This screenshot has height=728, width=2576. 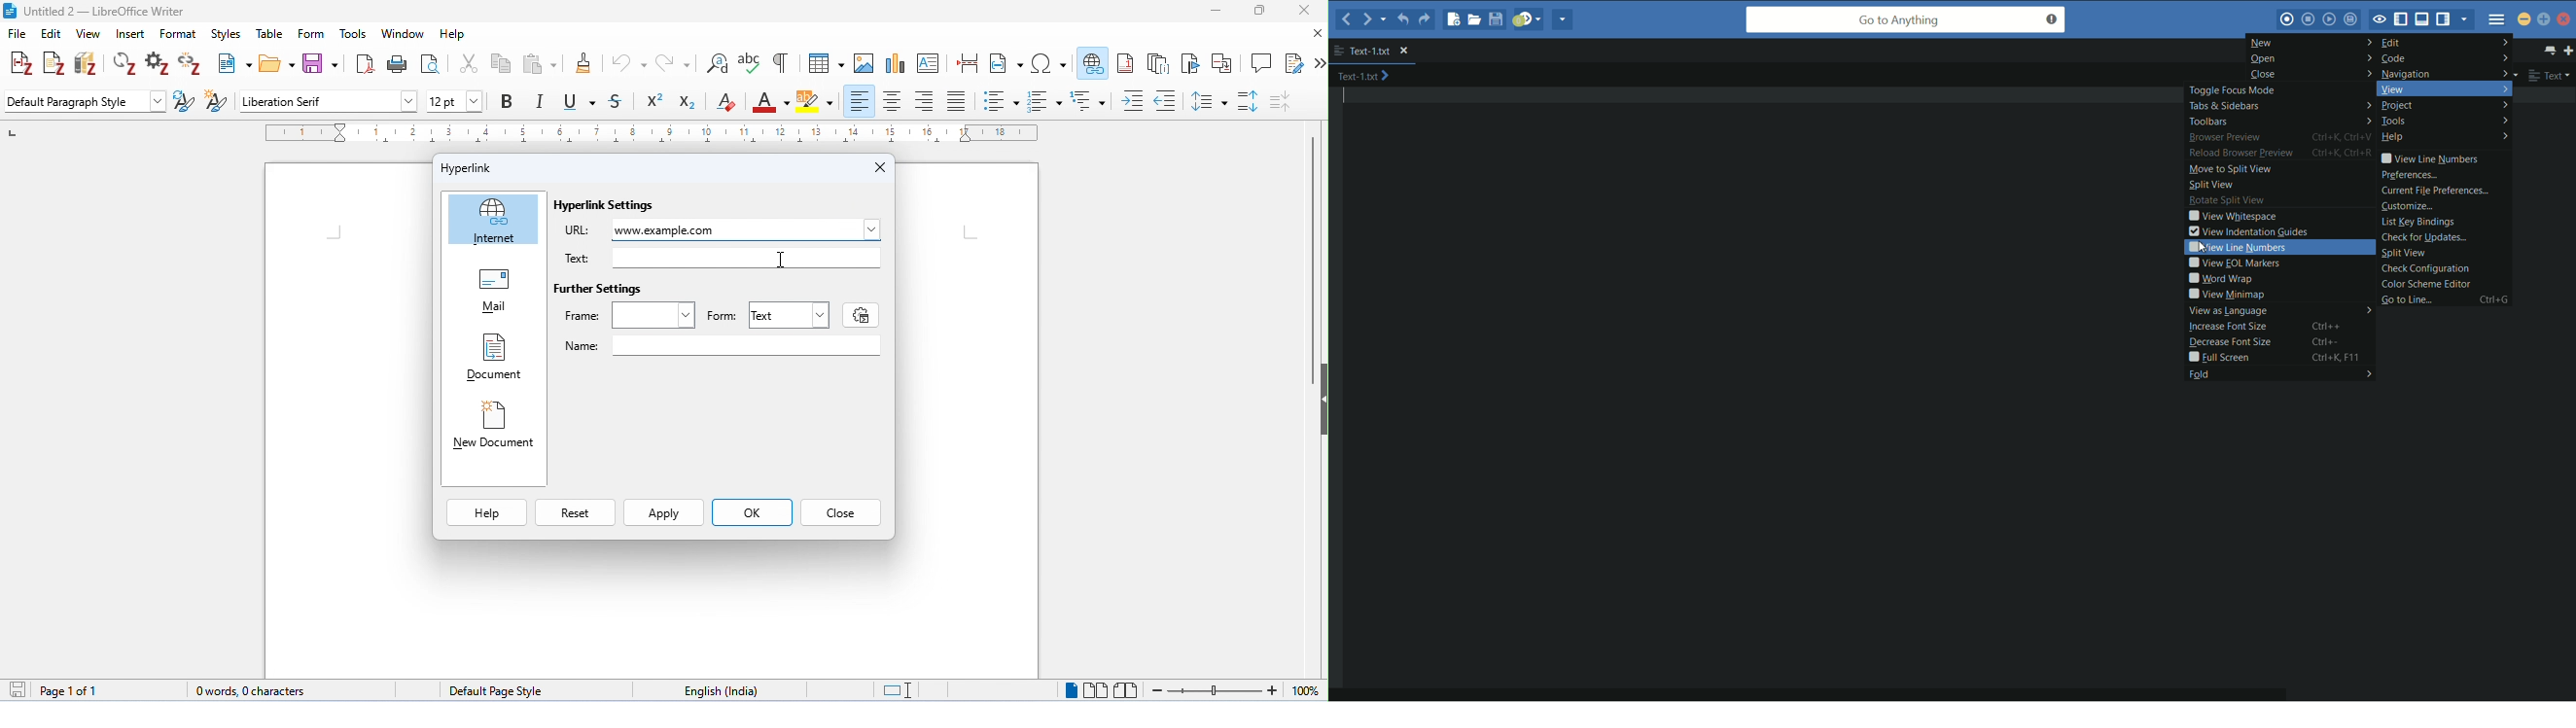 I want to click on clear formatting, so click(x=727, y=102).